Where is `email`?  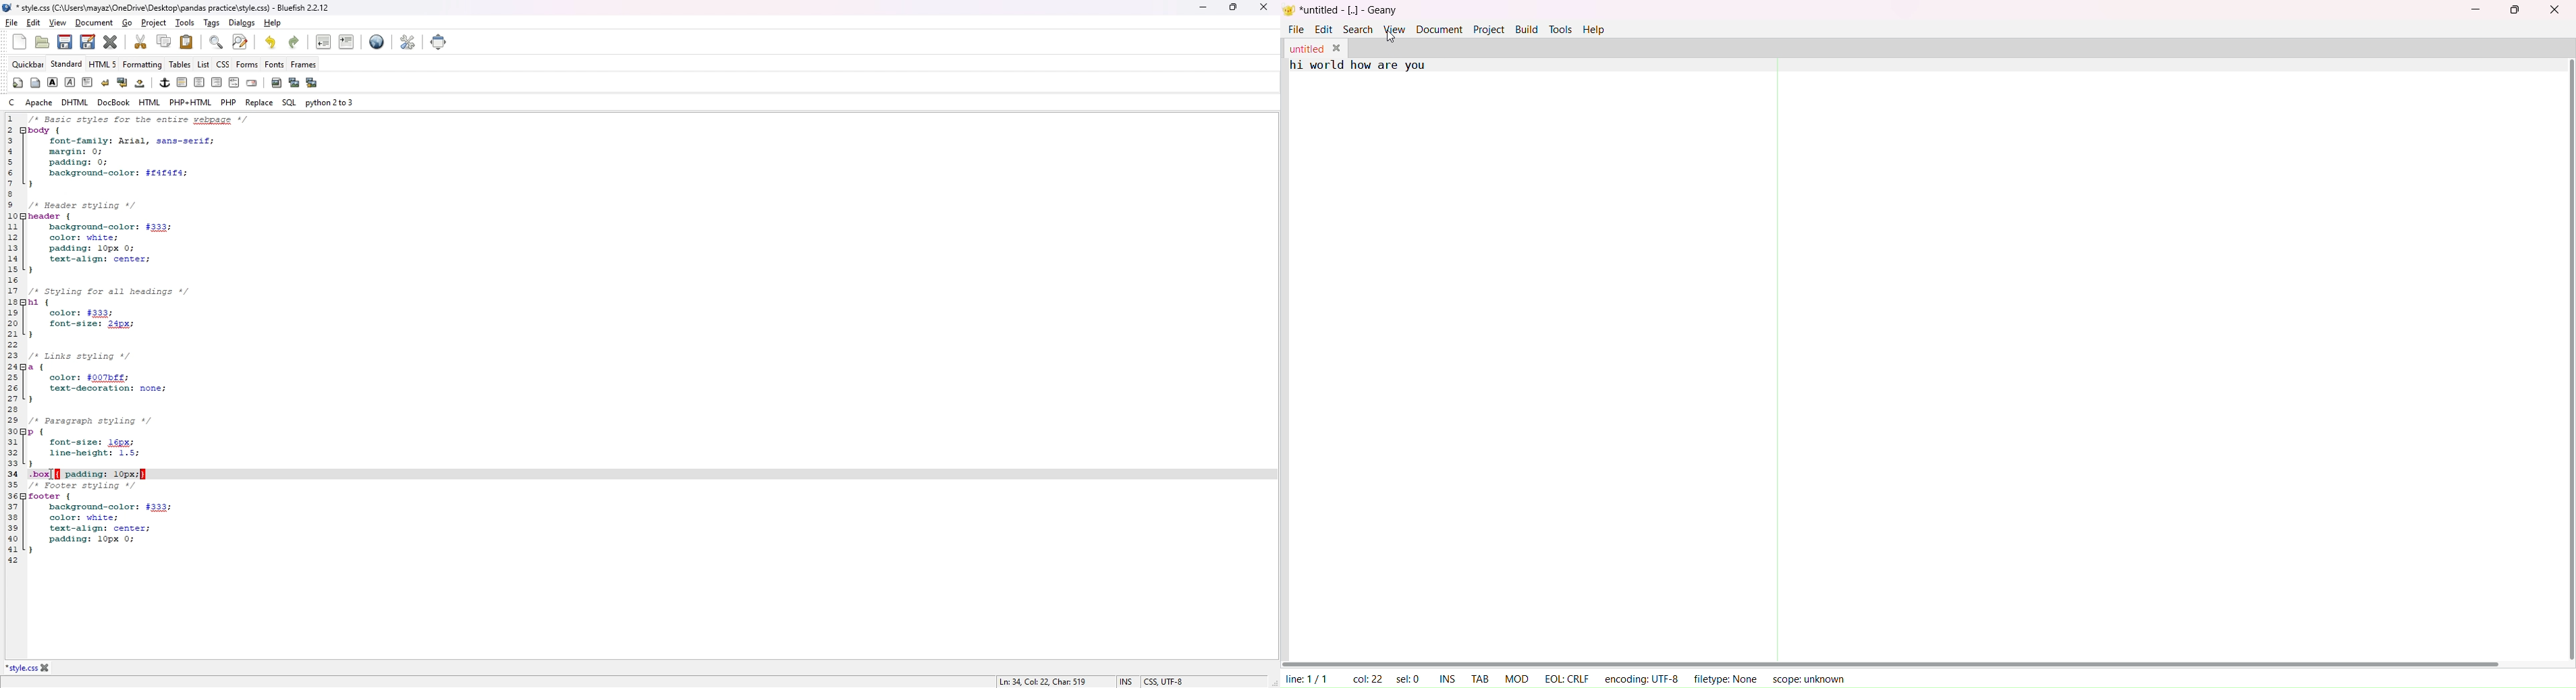 email is located at coordinates (252, 83).